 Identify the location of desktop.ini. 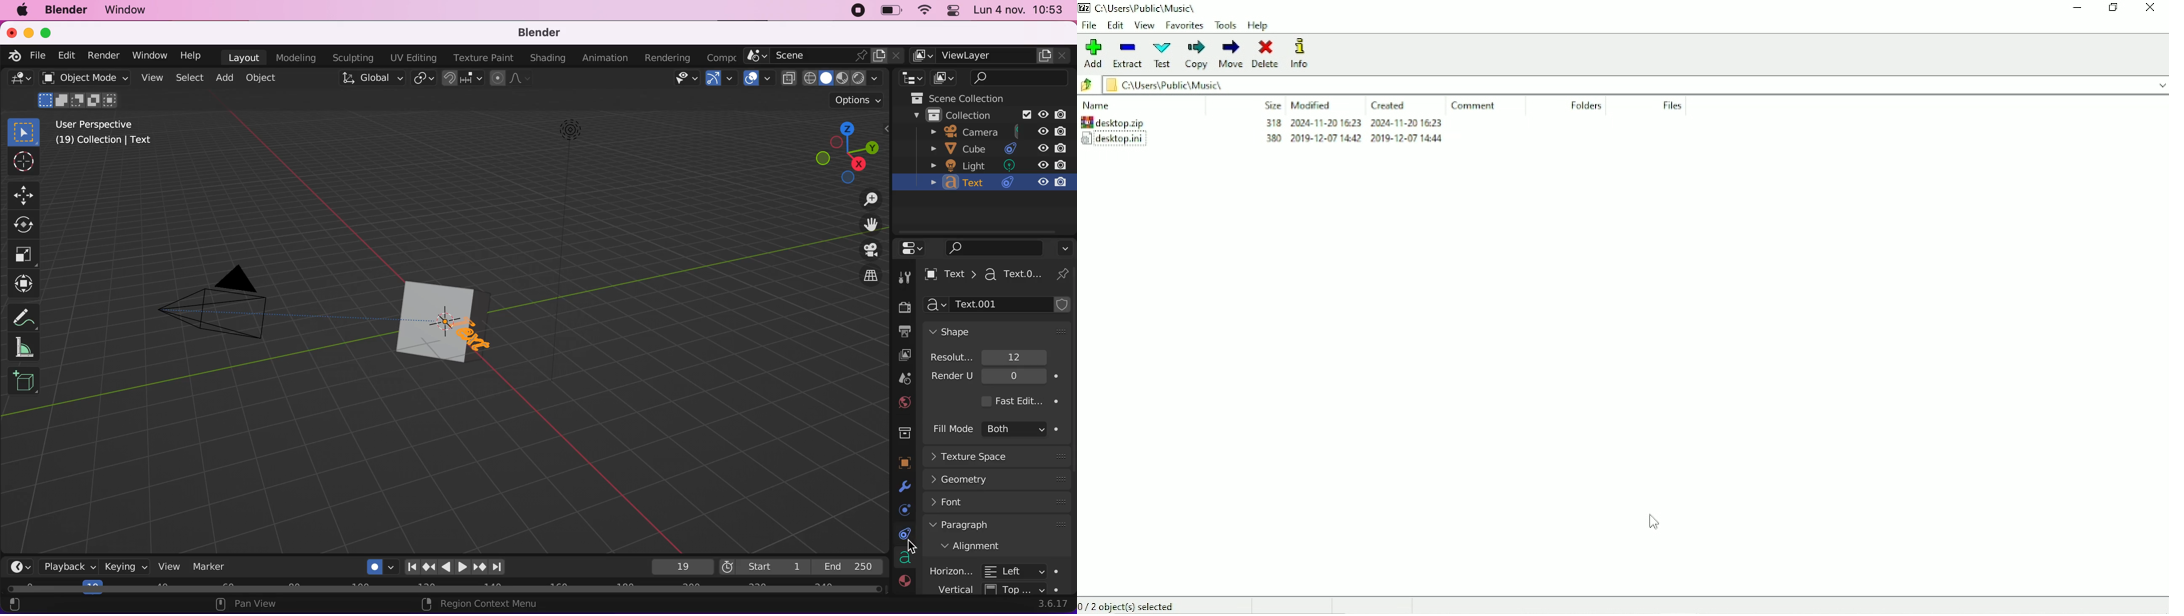
(1263, 142).